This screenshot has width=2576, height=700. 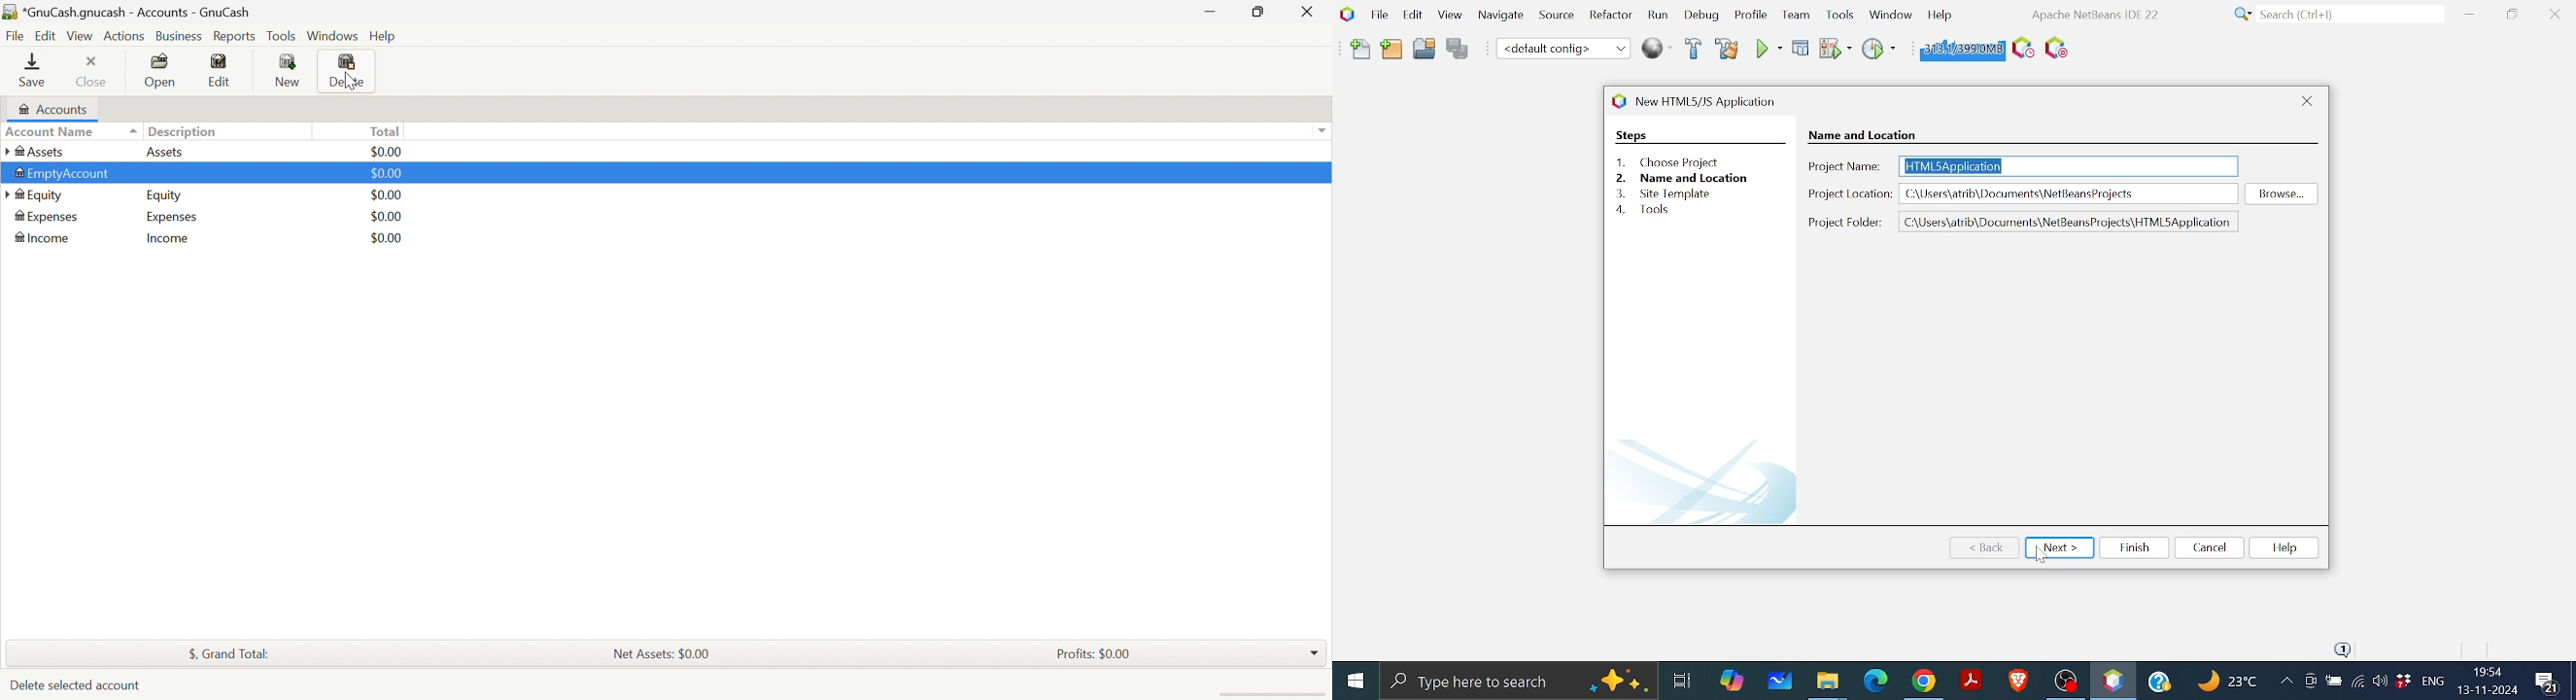 I want to click on Assets, so click(x=165, y=153).